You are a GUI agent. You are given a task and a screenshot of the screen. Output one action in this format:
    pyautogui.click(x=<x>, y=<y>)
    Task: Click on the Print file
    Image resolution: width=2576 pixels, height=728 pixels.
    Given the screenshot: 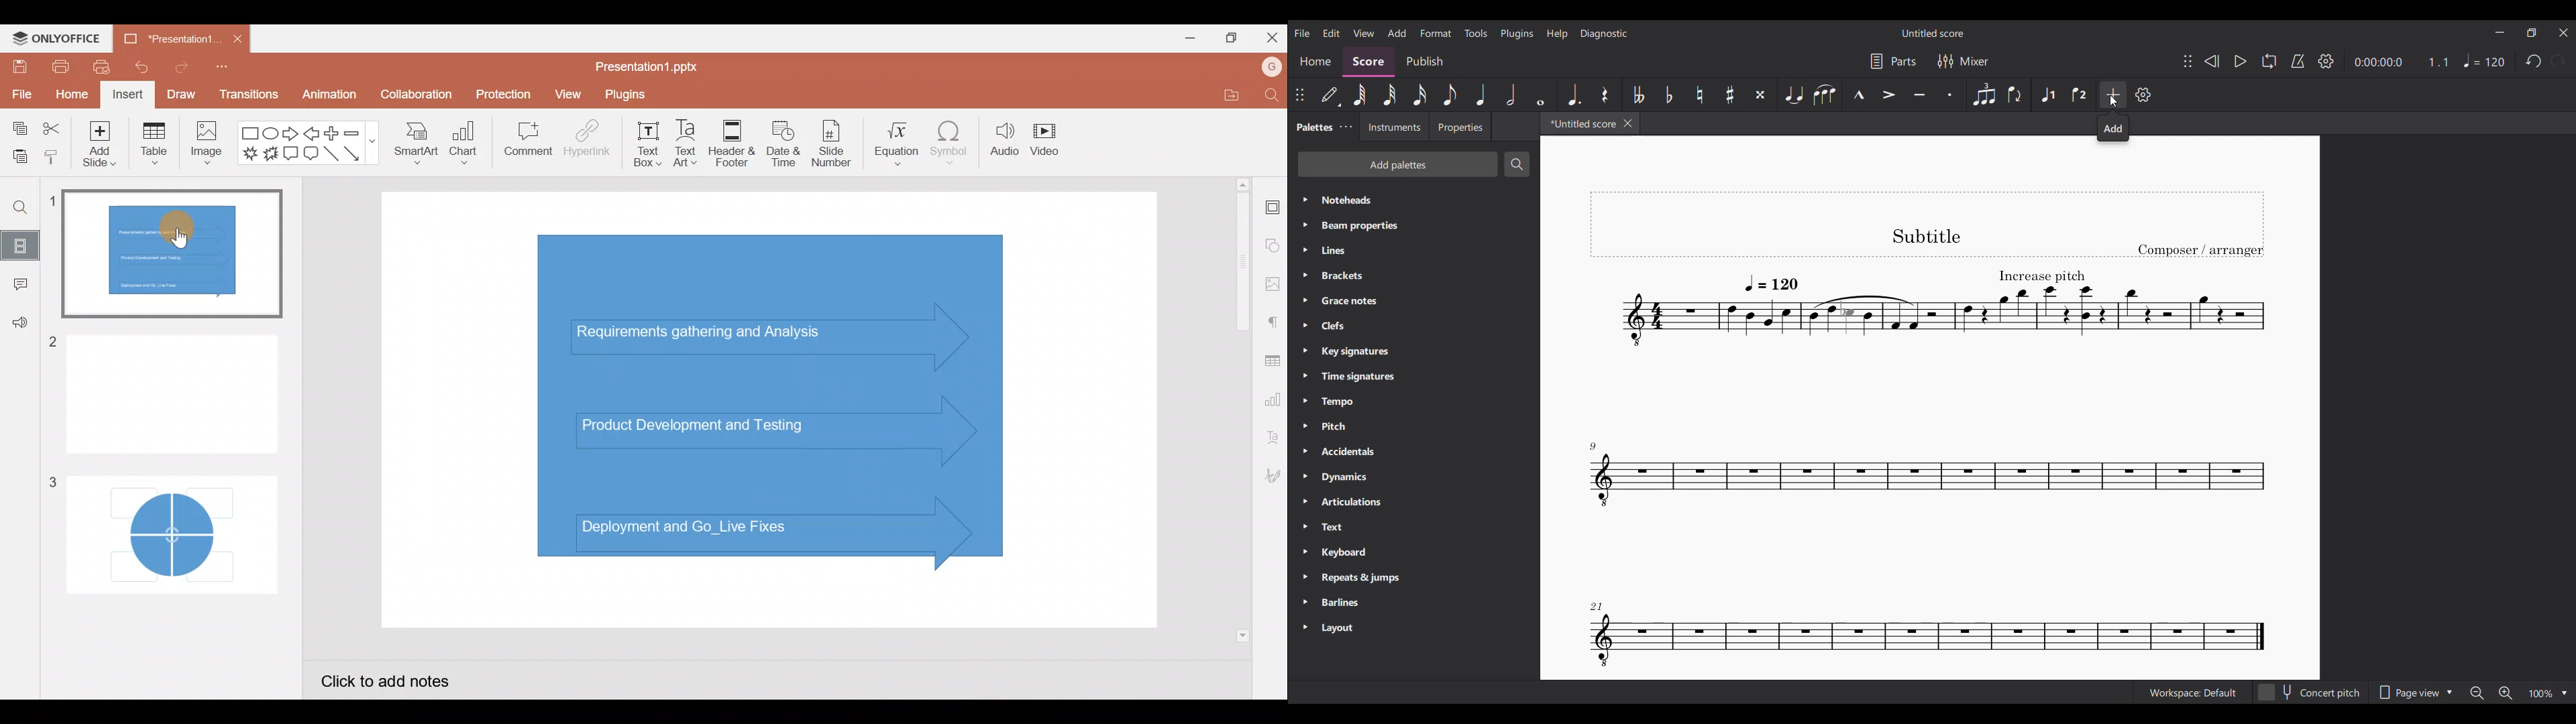 What is the action you would take?
    pyautogui.click(x=56, y=67)
    